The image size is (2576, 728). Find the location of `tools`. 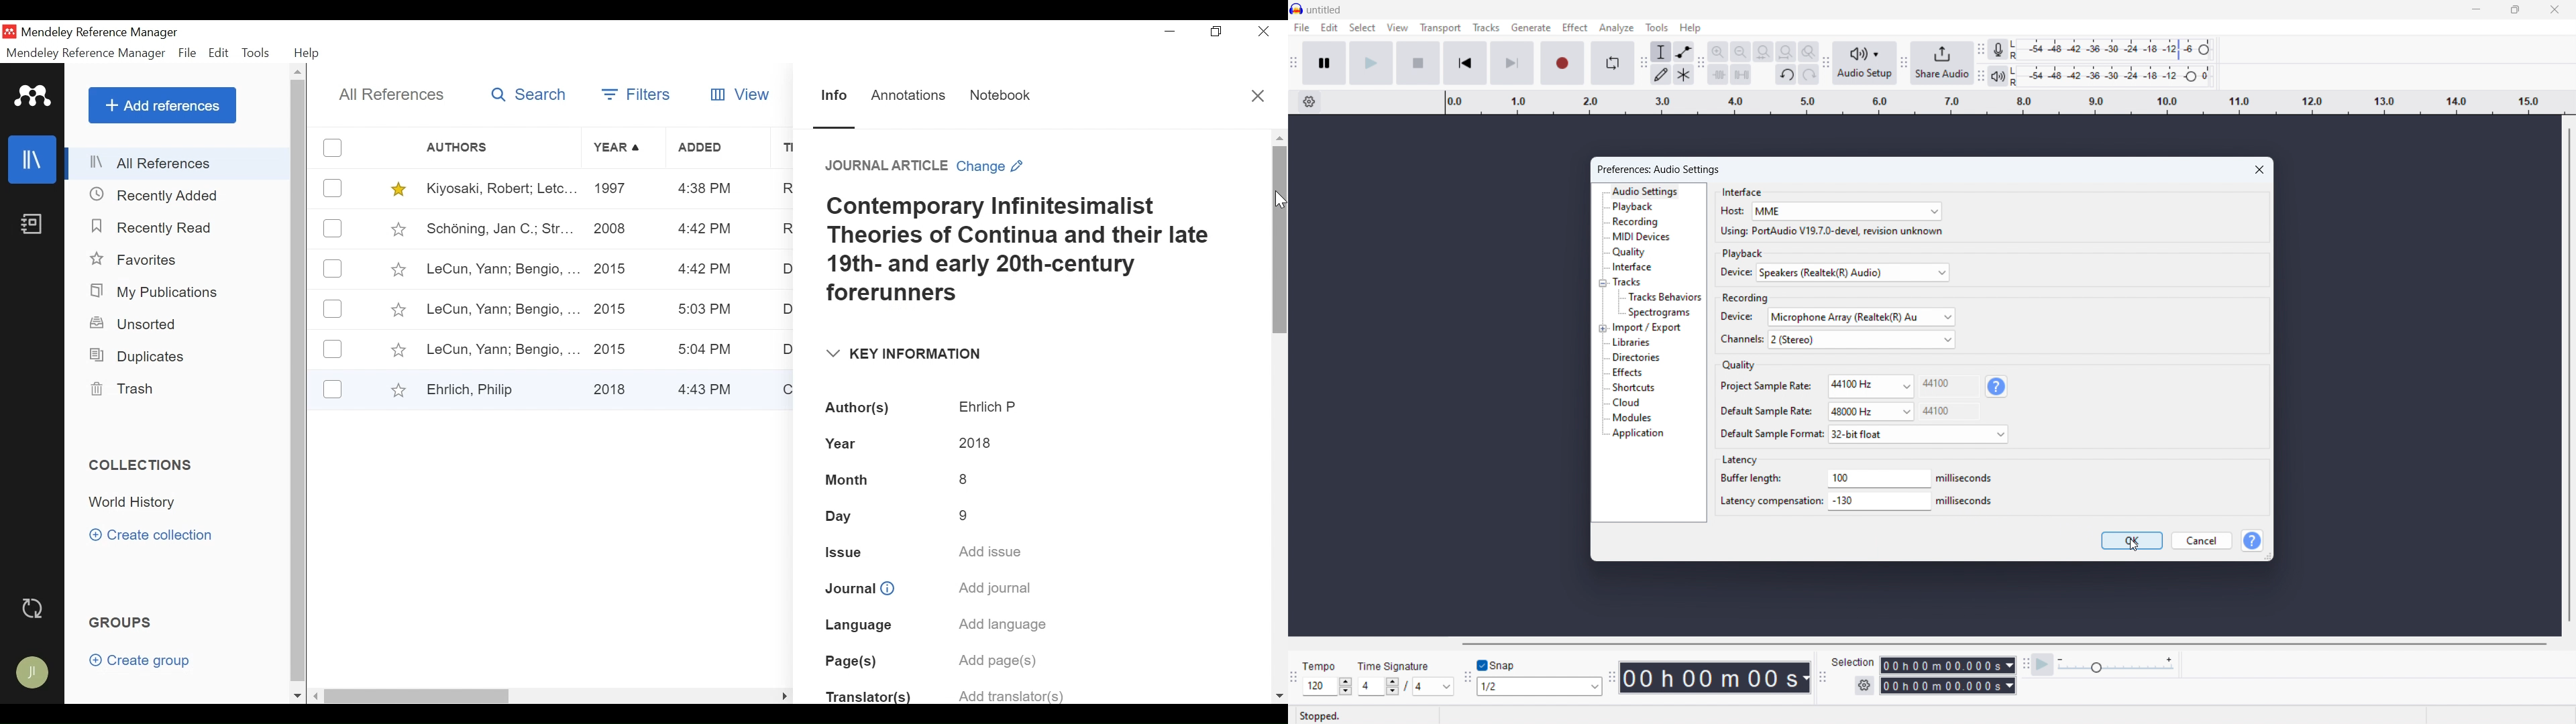

tools is located at coordinates (1657, 27).